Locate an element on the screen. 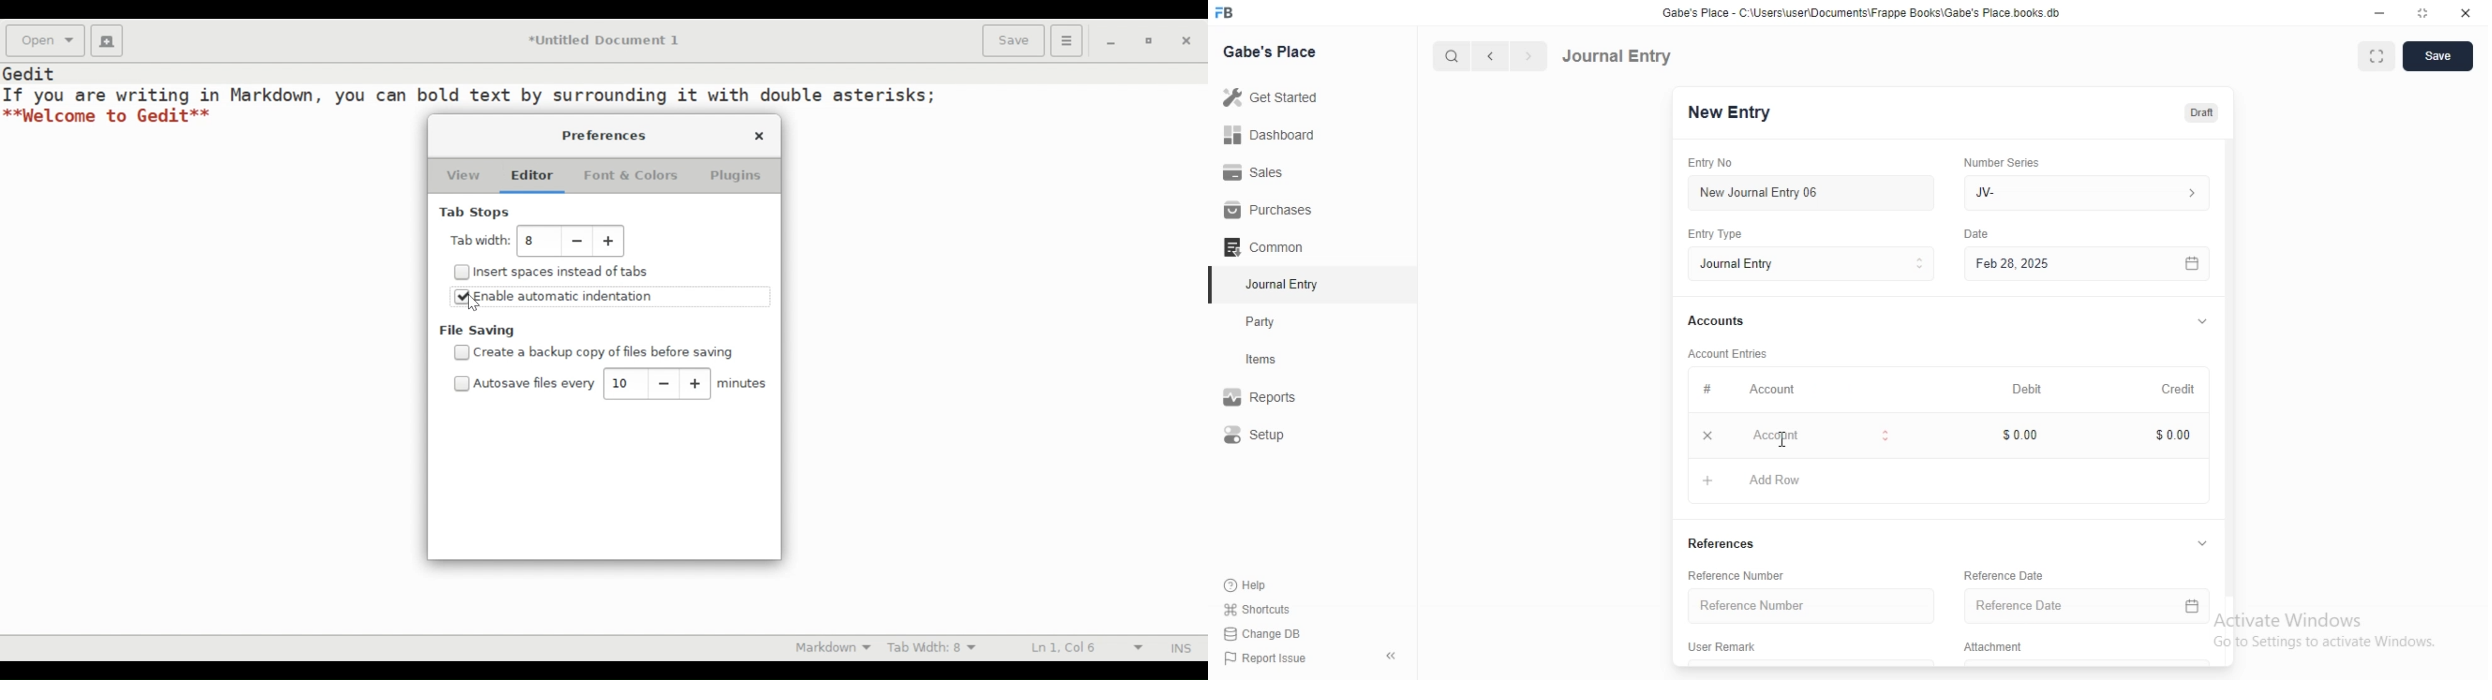 This screenshot has width=2492, height=700. Entry Type is located at coordinates (1810, 264).